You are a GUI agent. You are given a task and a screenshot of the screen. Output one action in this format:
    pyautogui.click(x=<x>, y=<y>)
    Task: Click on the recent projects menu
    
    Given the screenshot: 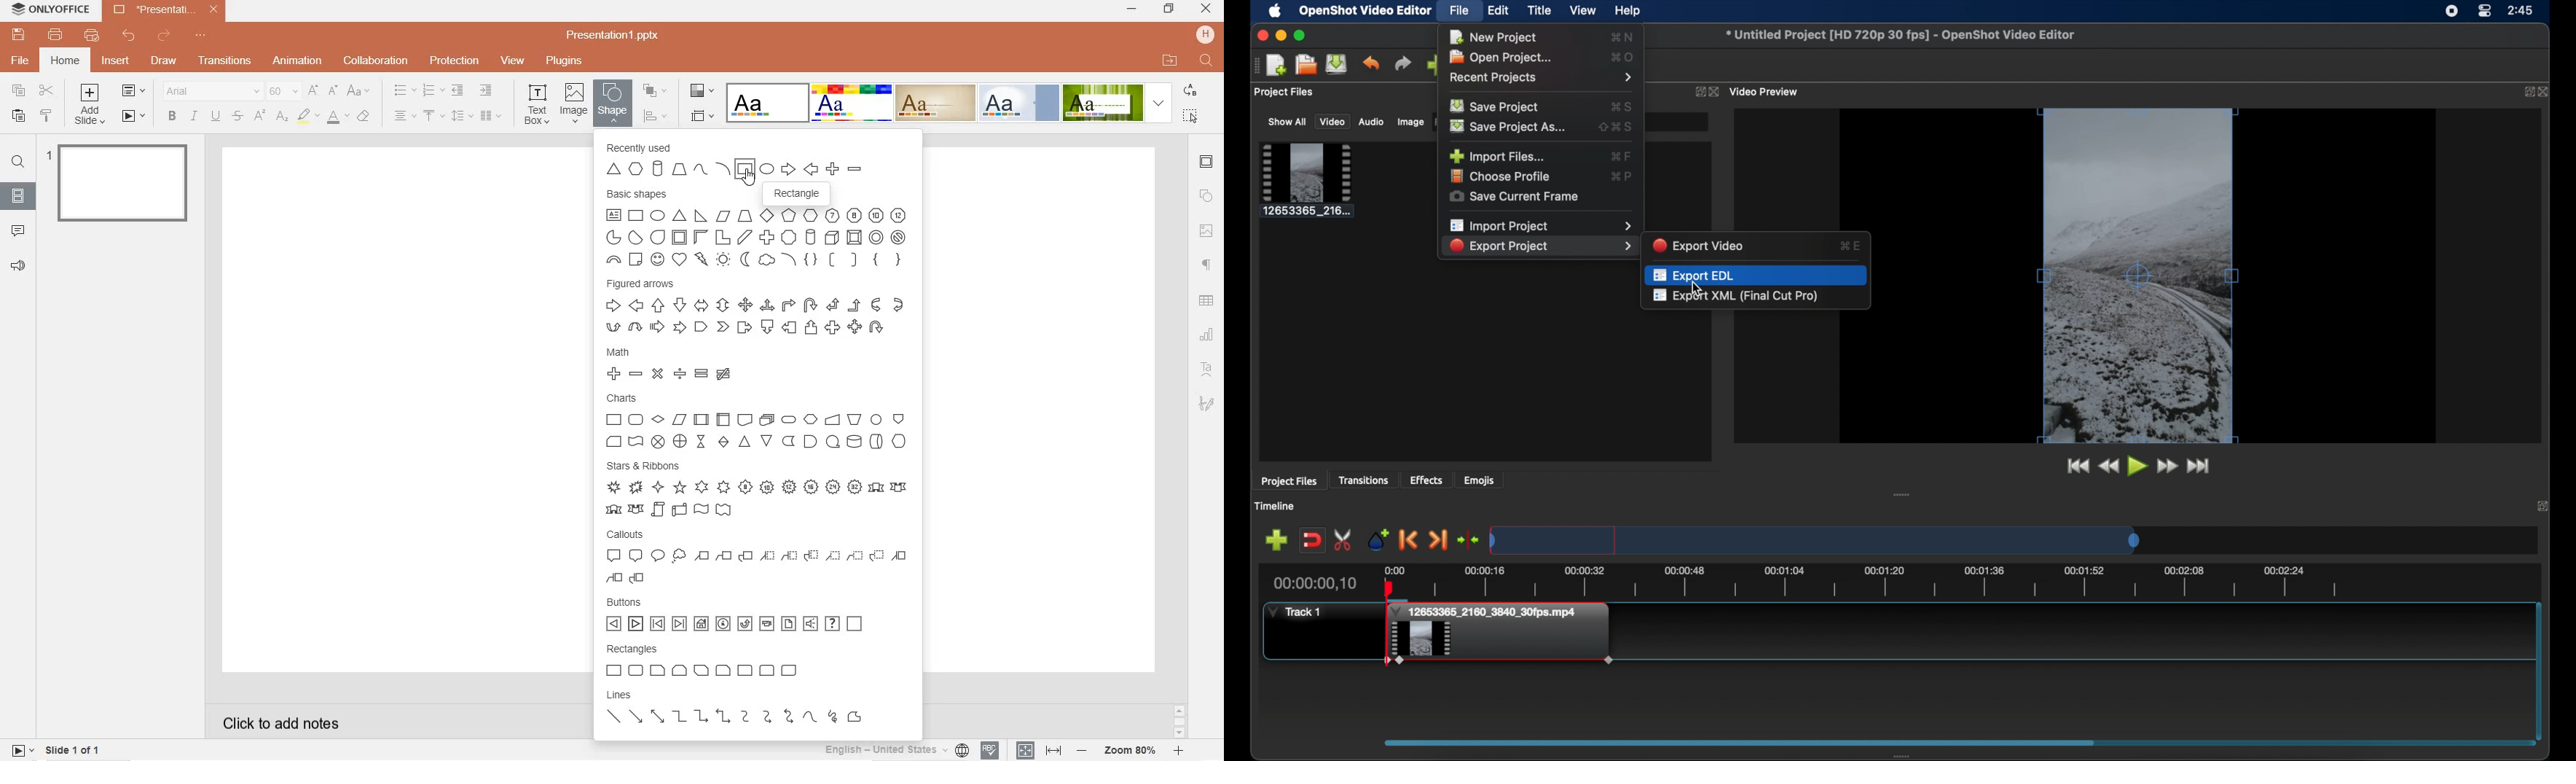 What is the action you would take?
    pyautogui.click(x=1543, y=78)
    